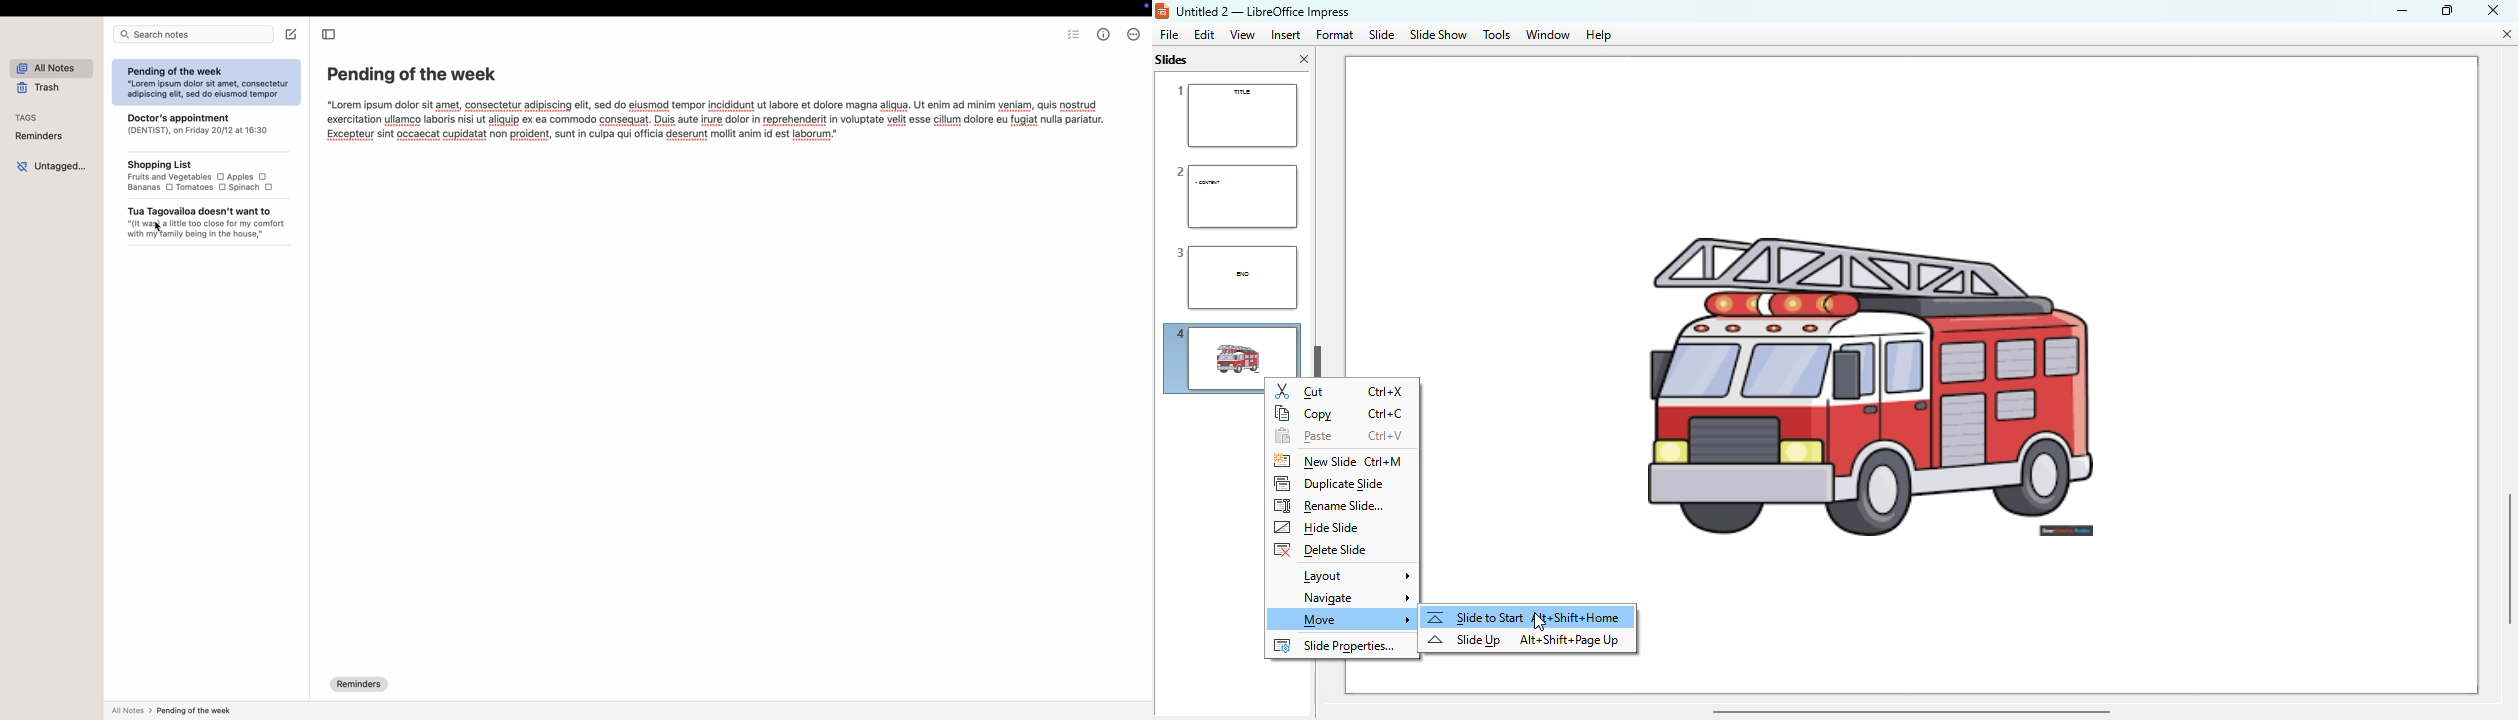  What do you see at coordinates (1384, 462) in the screenshot?
I see `shortcut for new slide` at bounding box center [1384, 462].